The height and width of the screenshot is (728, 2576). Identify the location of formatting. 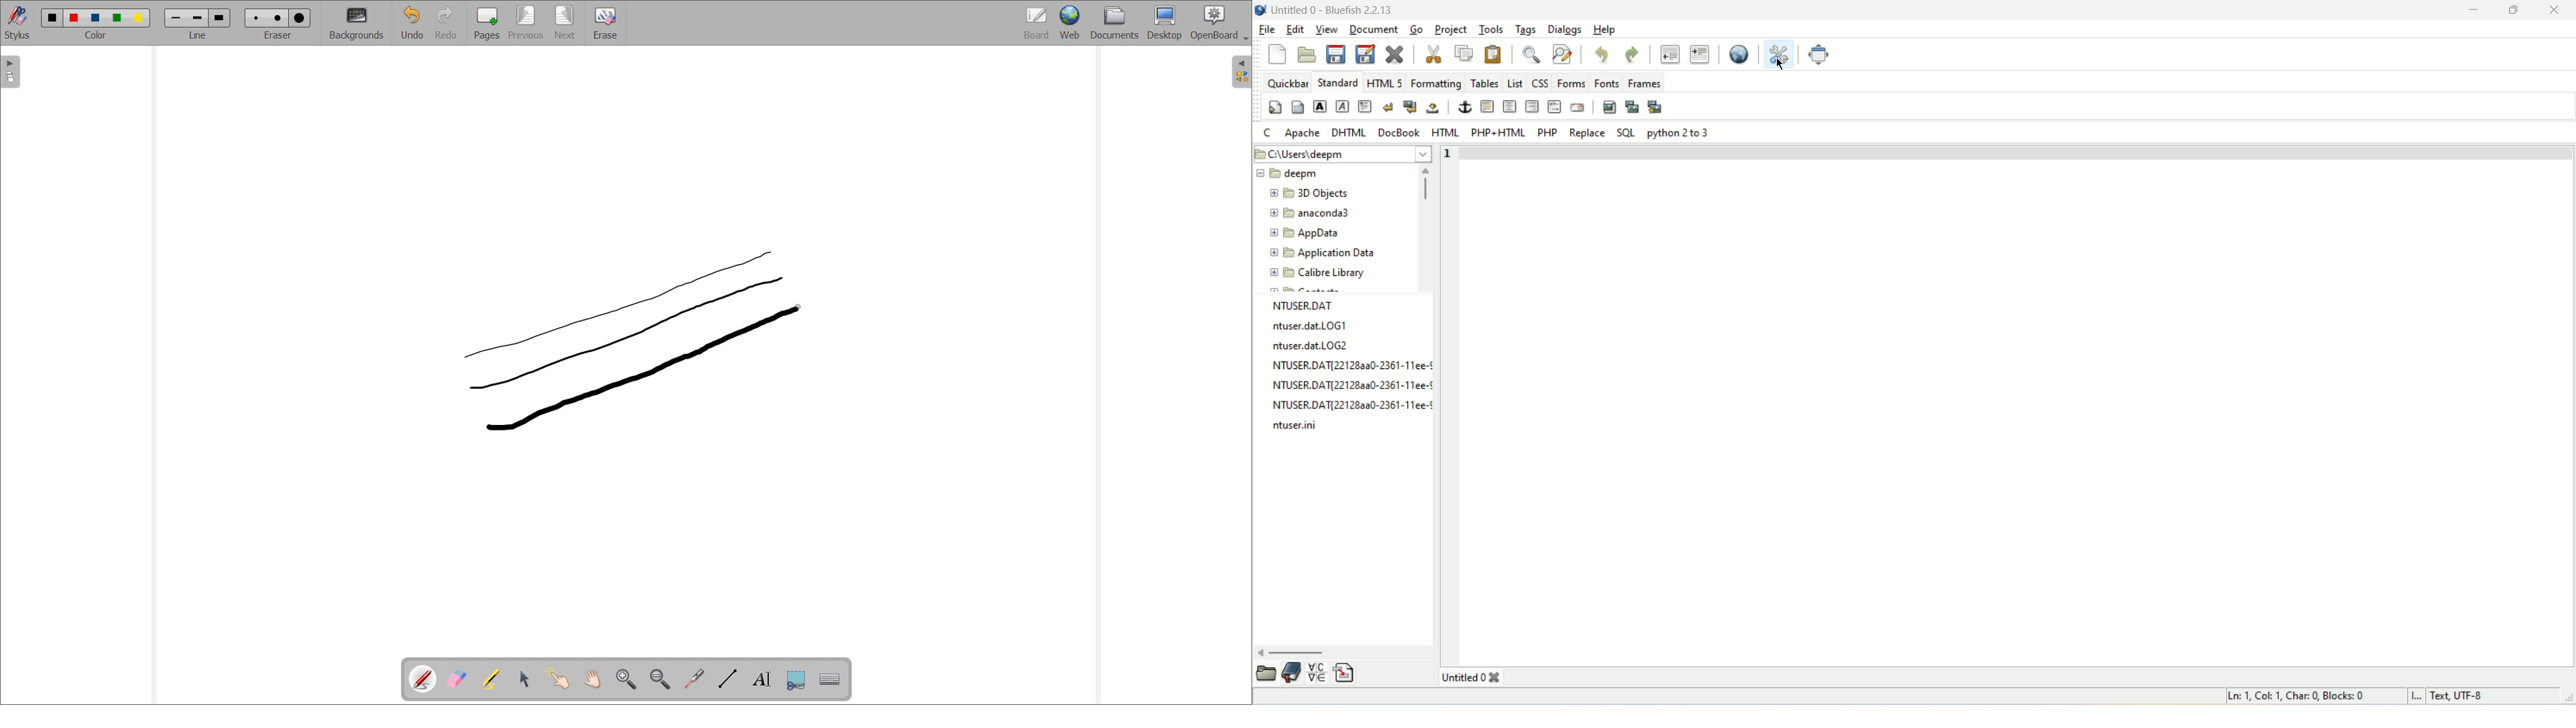
(1436, 82).